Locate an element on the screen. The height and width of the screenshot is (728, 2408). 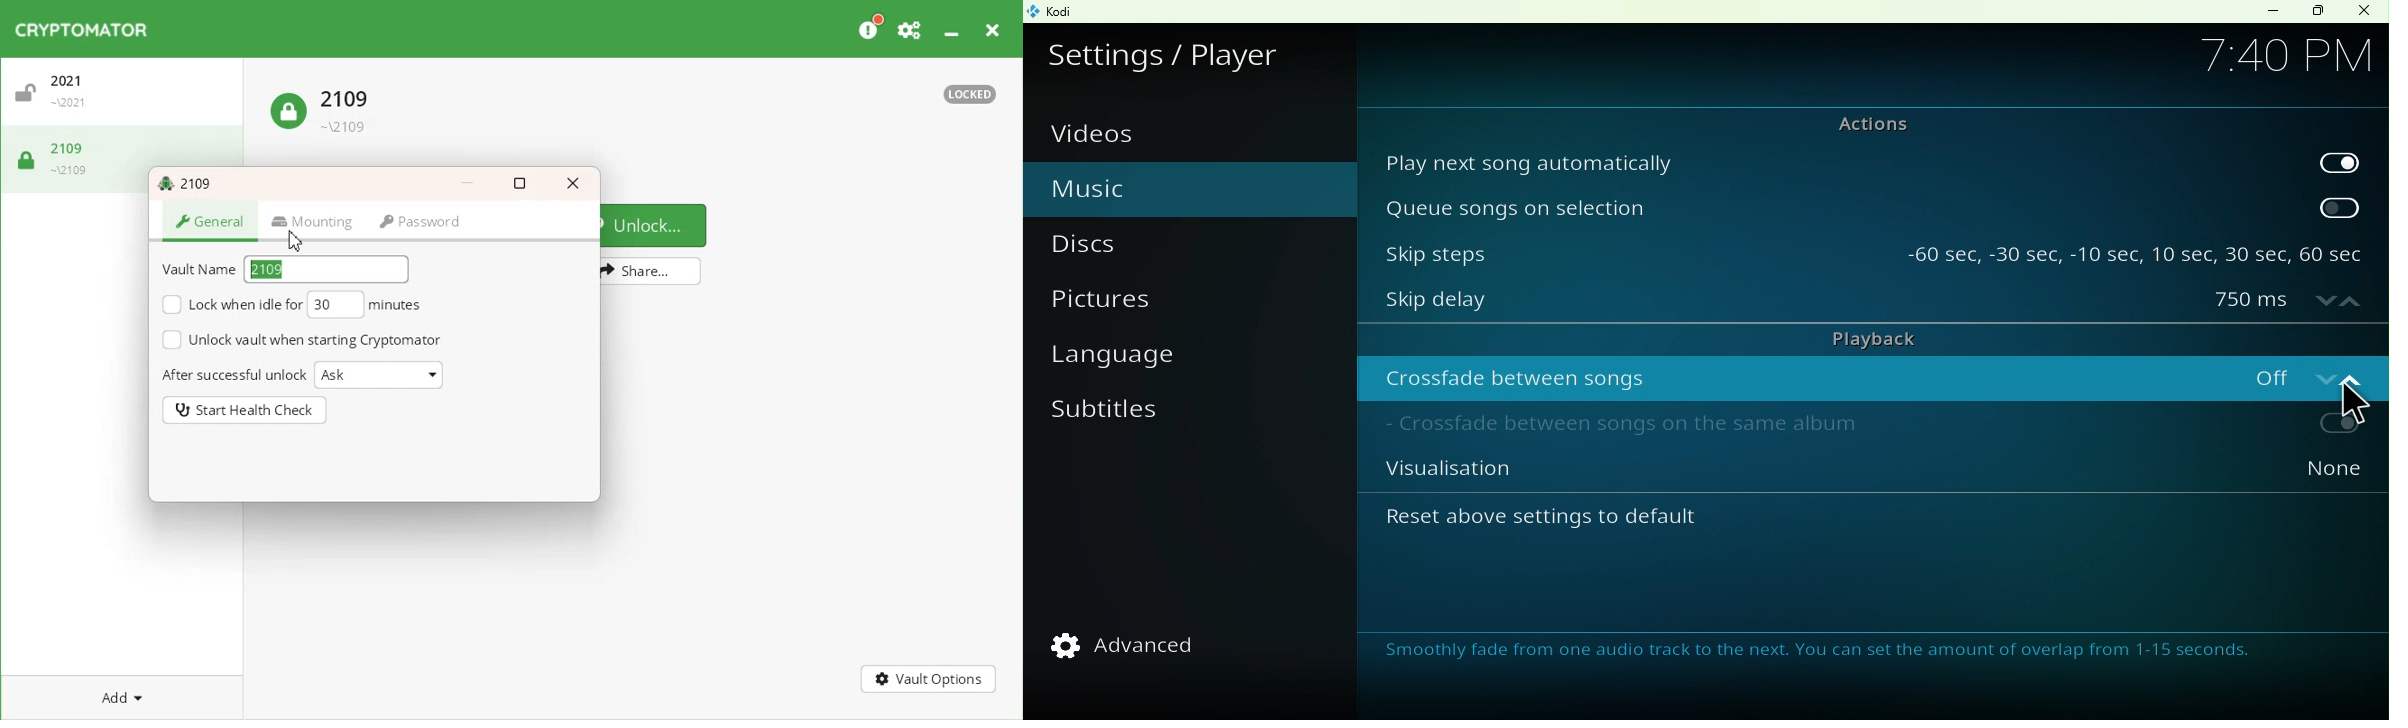
Reset above settings to default is located at coordinates (1599, 523).